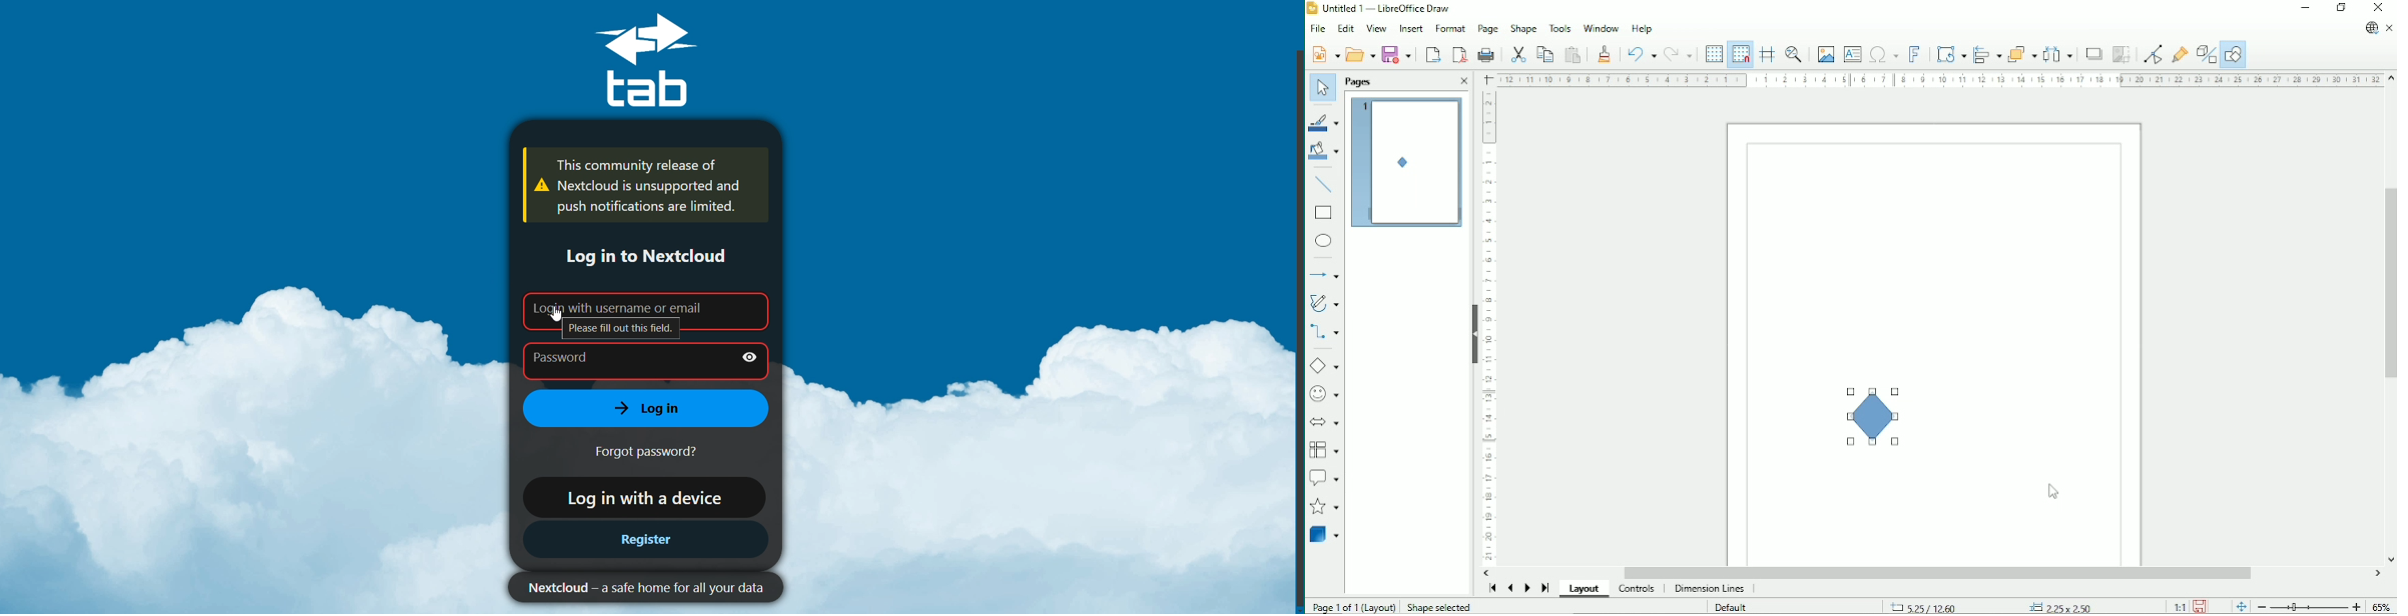 This screenshot has height=616, width=2408. I want to click on Hide, so click(1473, 334).